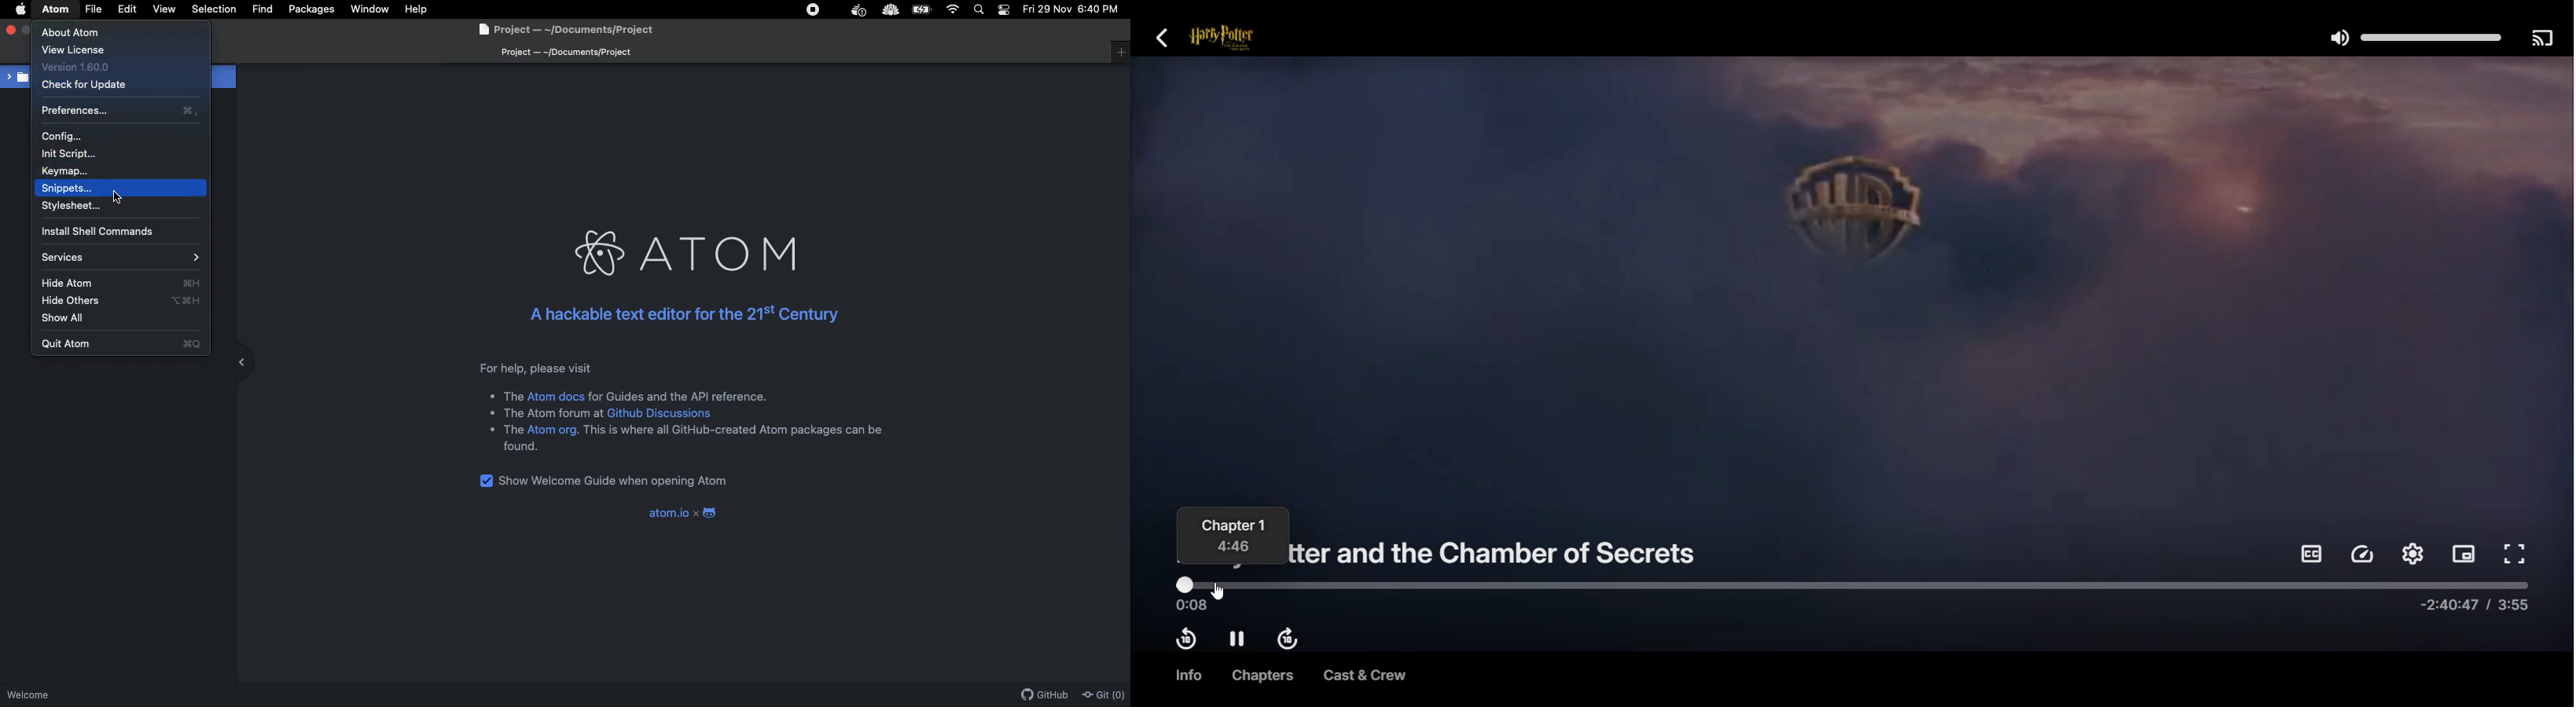 This screenshot has width=2576, height=728. I want to click on atom.io x android , so click(678, 515).